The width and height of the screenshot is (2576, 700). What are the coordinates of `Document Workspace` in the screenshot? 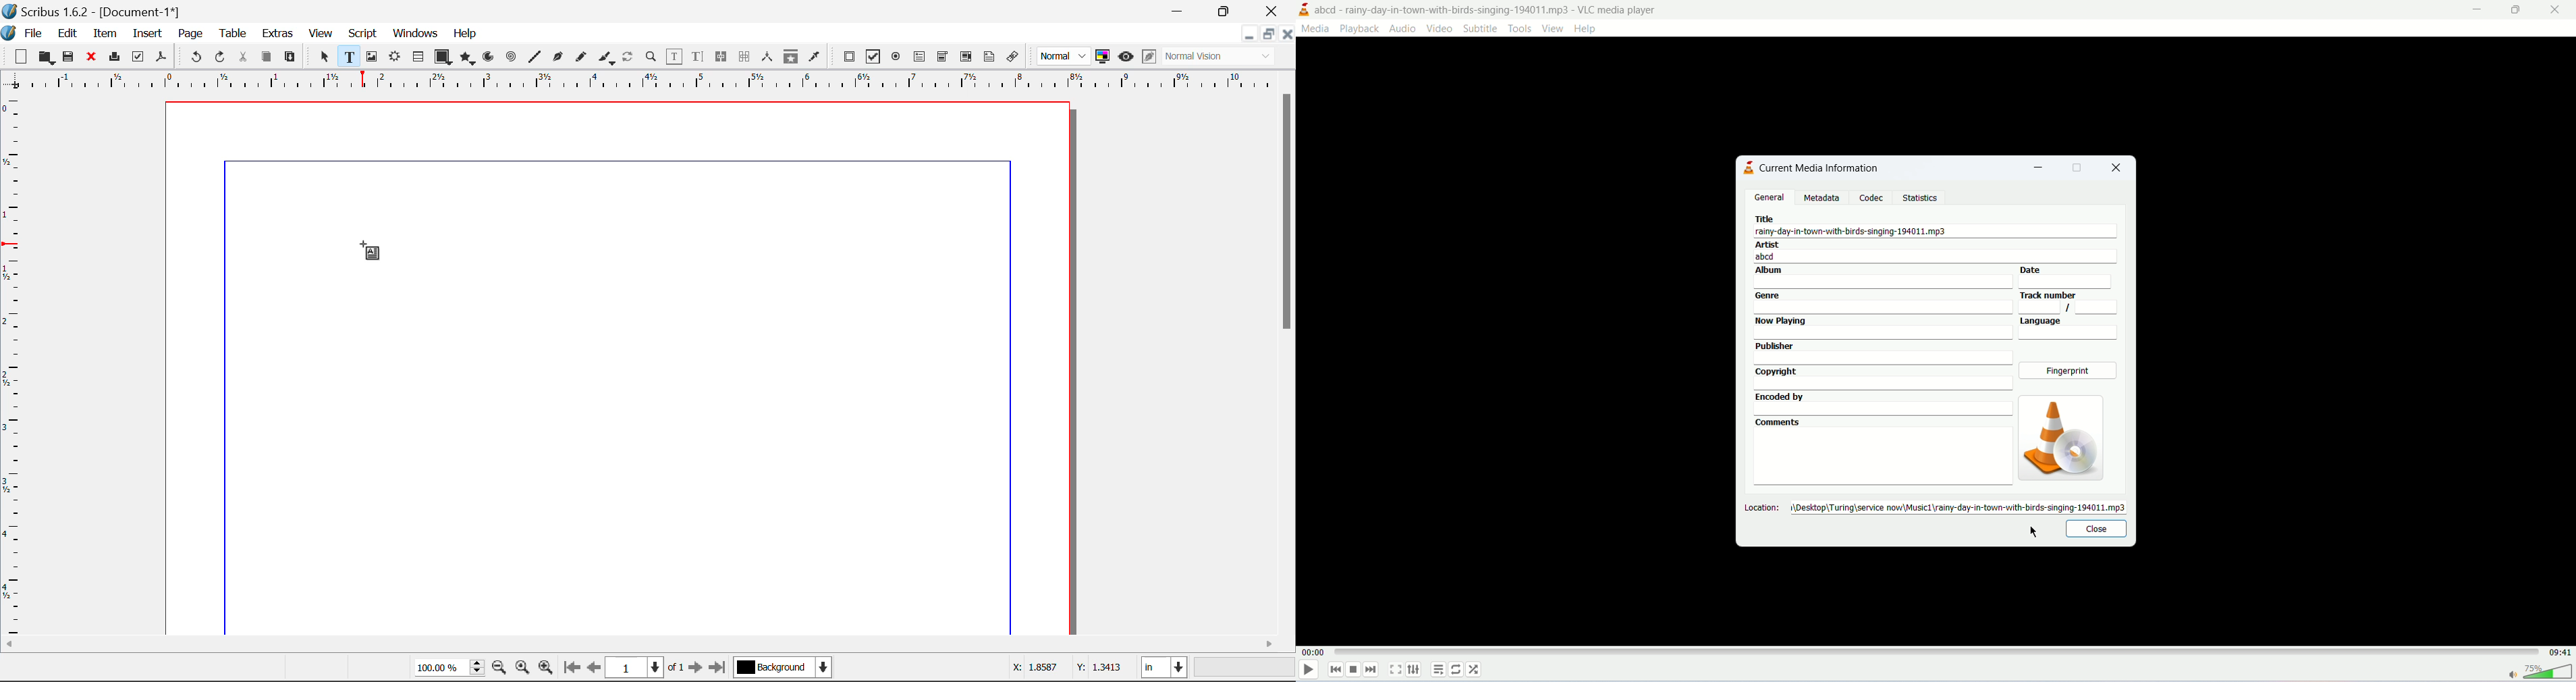 It's located at (624, 367).